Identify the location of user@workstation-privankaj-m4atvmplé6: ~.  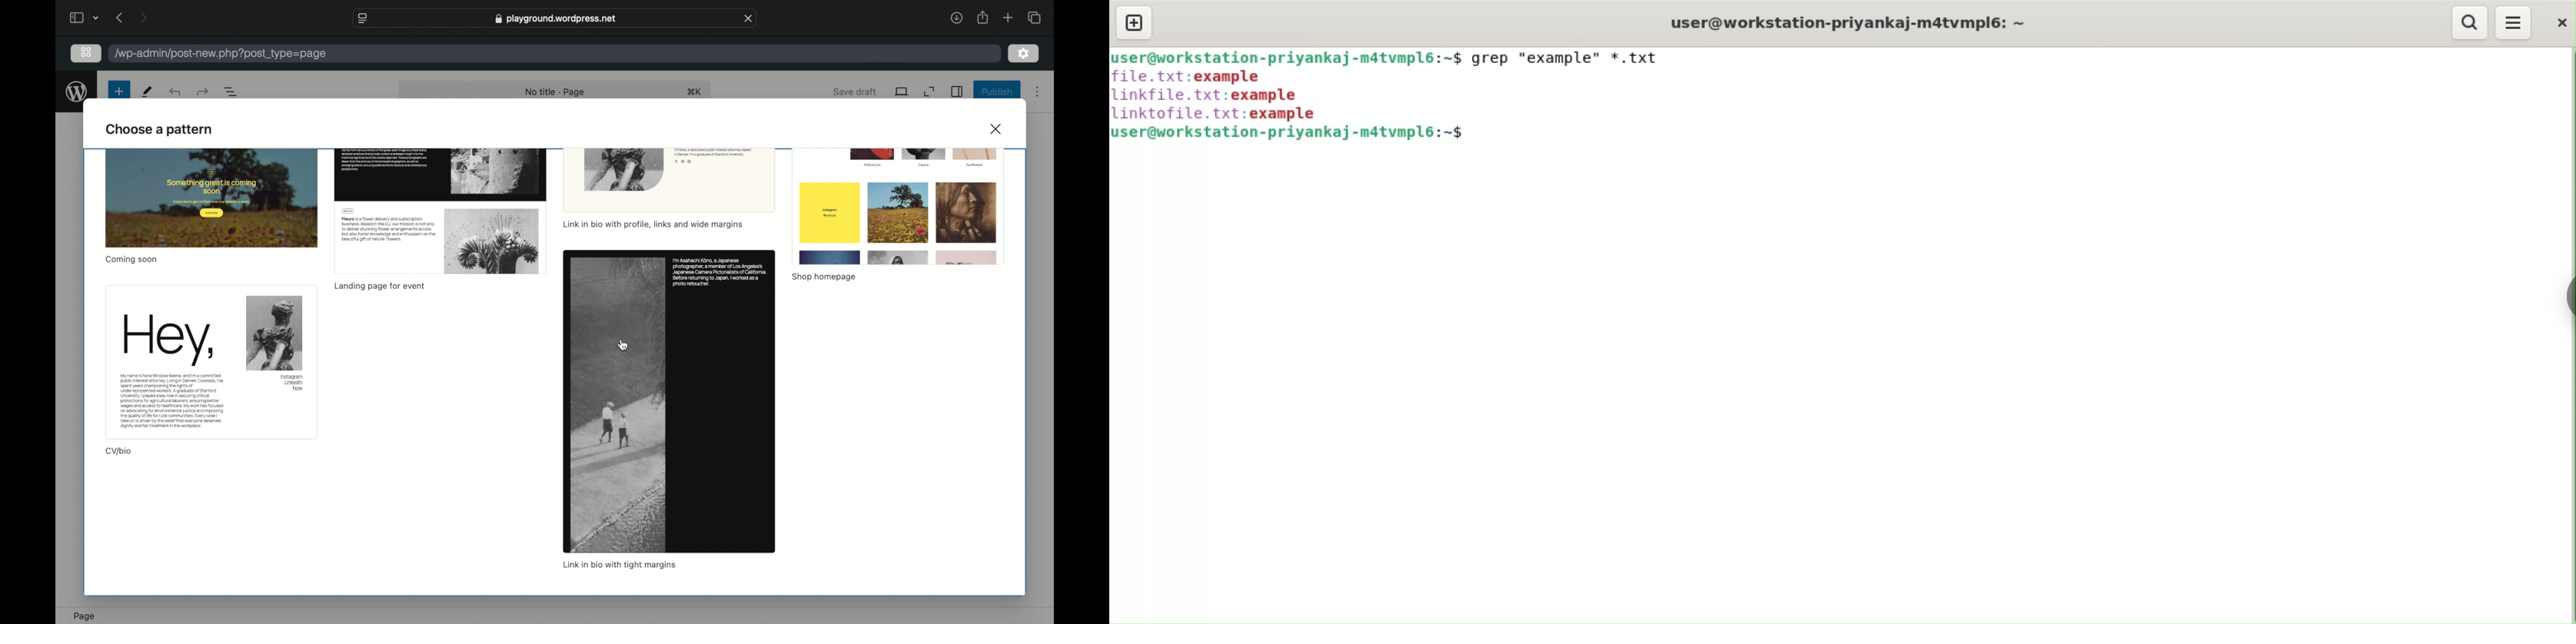
(1857, 24).